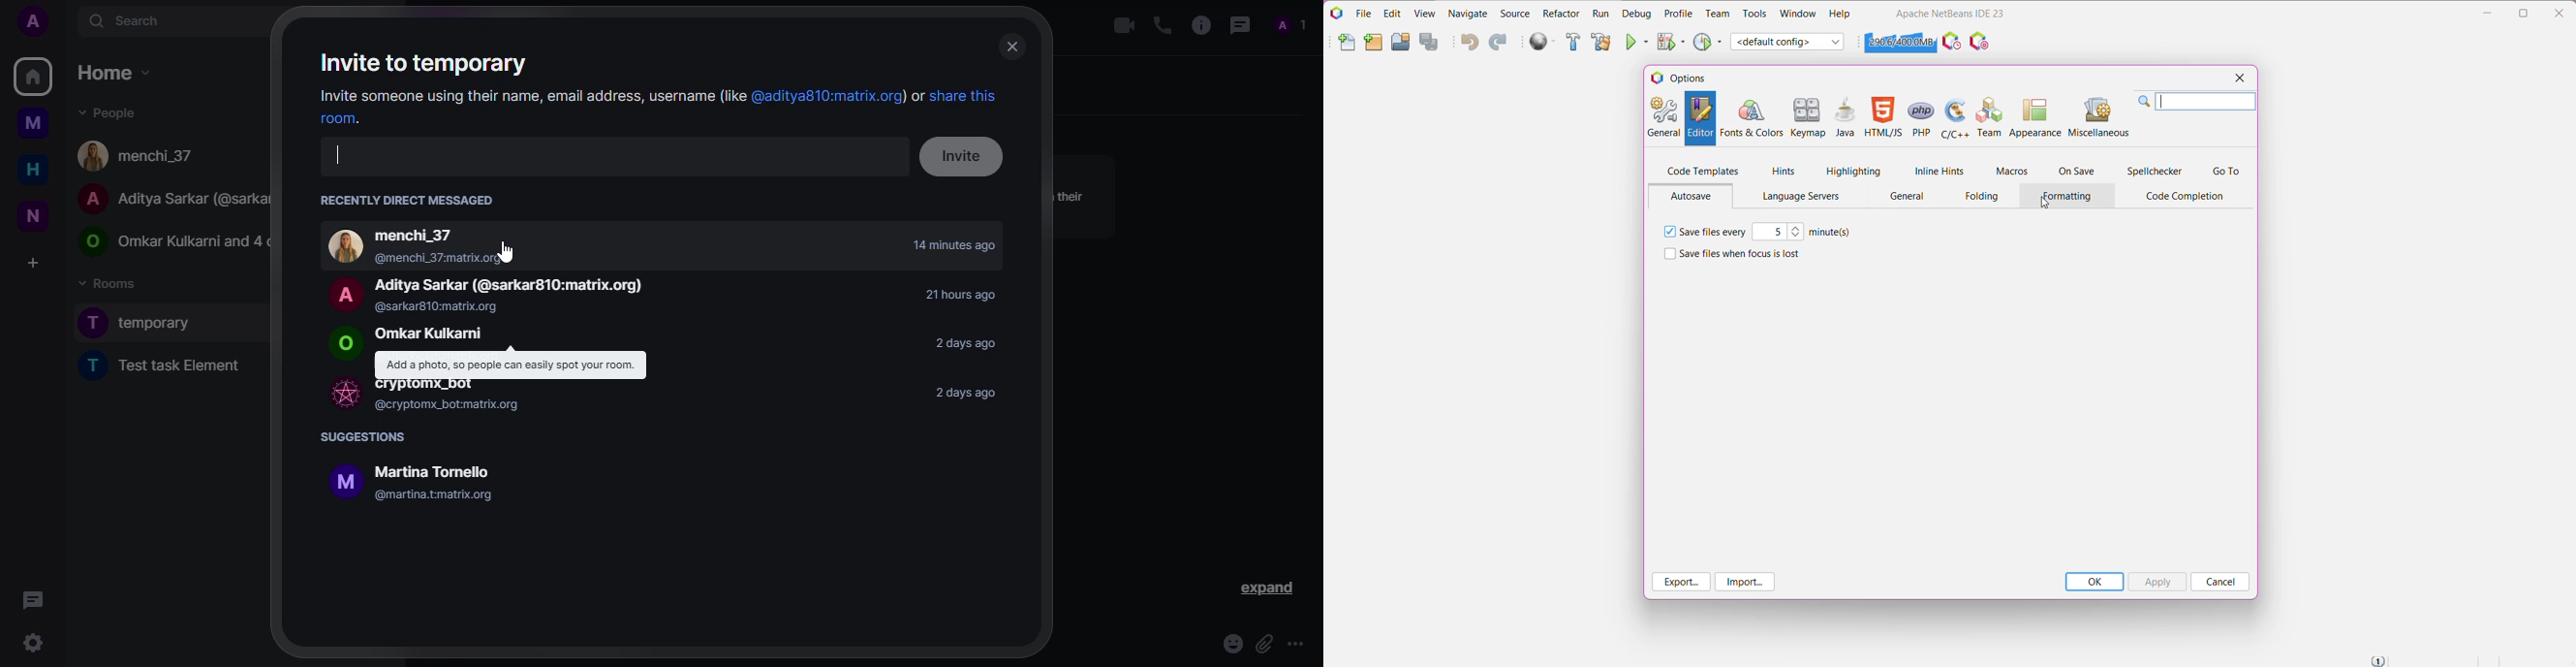 The image size is (2576, 672). What do you see at coordinates (1431, 43) in the screenshot?
I see `Save All` at bounding box center [1431, 43].